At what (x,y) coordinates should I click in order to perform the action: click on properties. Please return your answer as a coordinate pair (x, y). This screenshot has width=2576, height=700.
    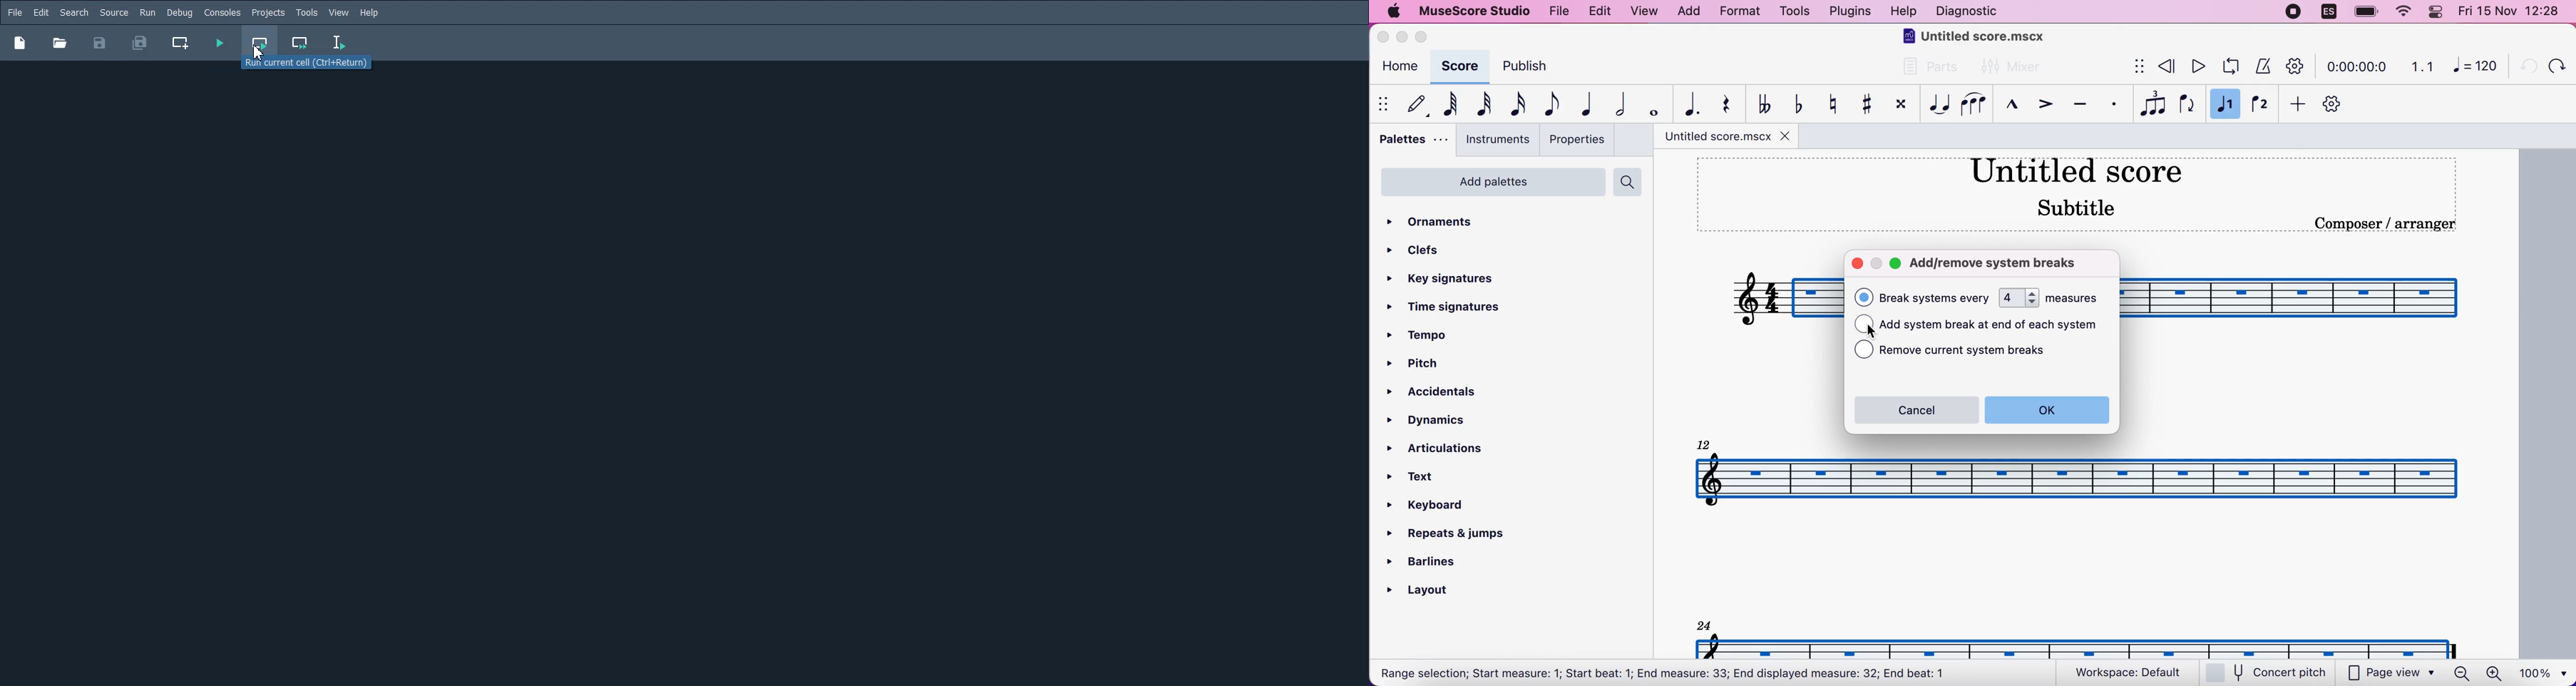
    Looking at the image, I should click on (1576, 139).